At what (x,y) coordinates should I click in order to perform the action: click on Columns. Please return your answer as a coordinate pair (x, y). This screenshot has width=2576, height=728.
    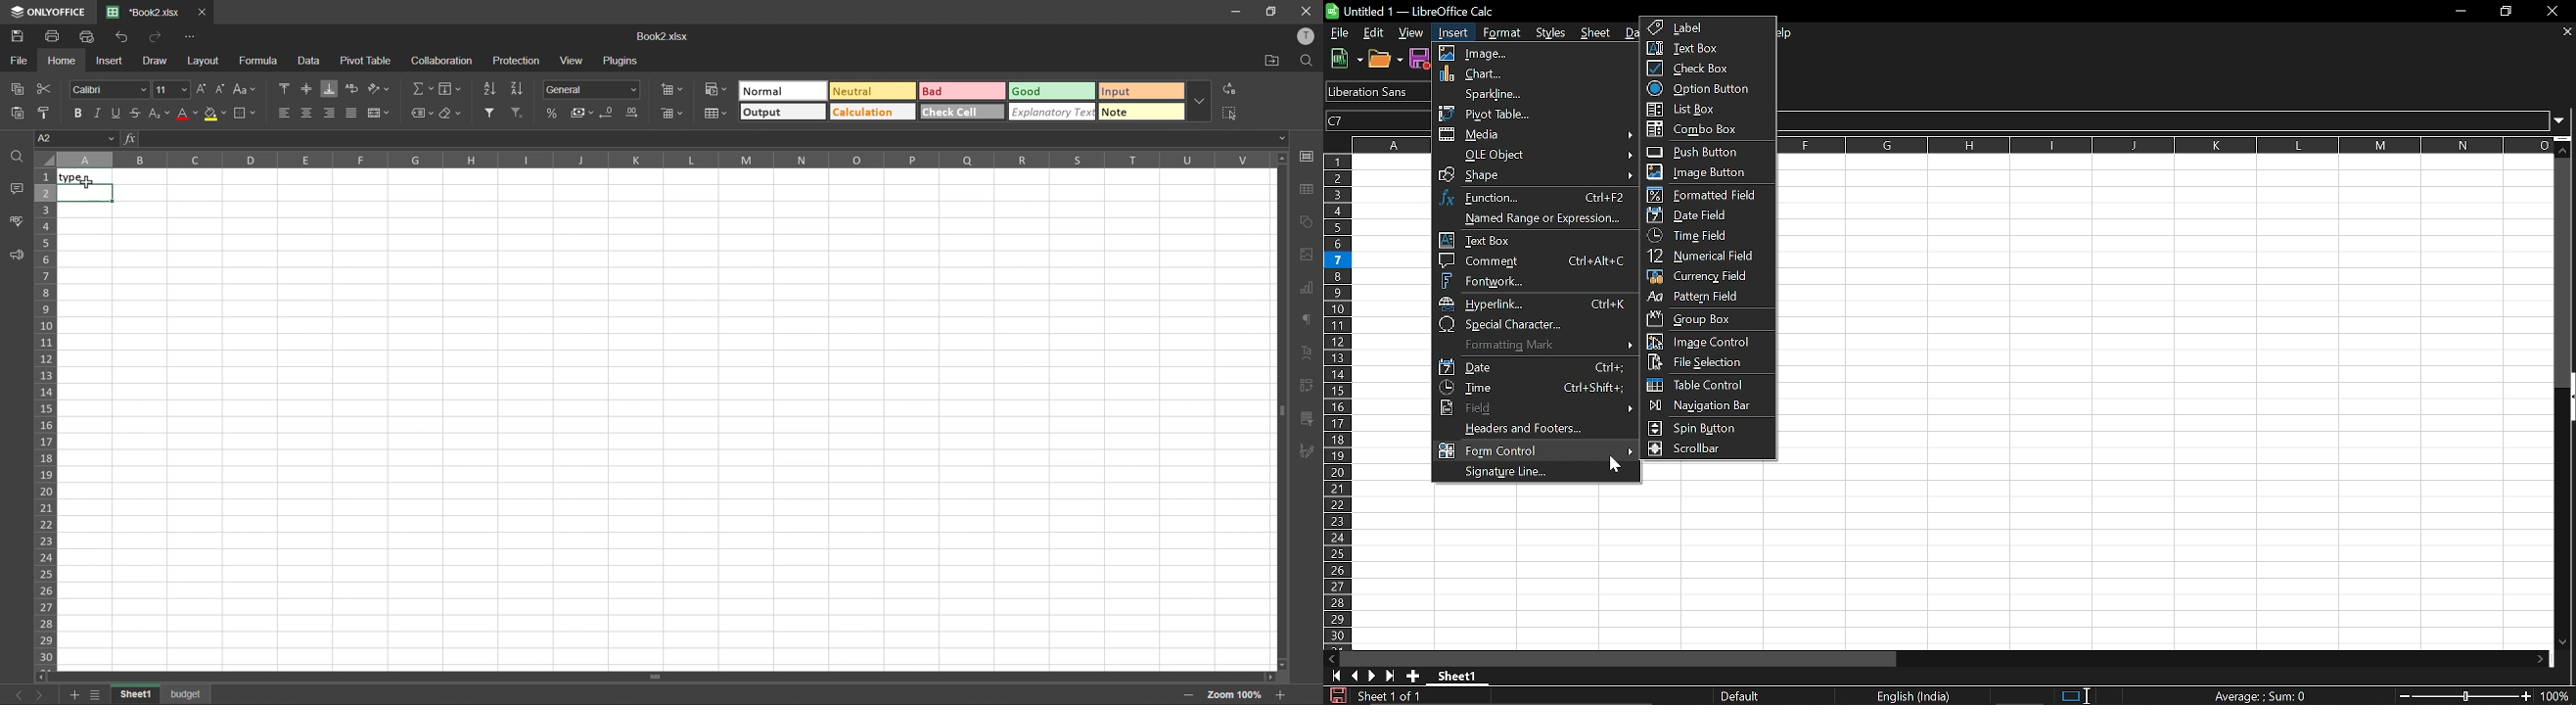
    Looking at the image, I should click on (2166, 145).